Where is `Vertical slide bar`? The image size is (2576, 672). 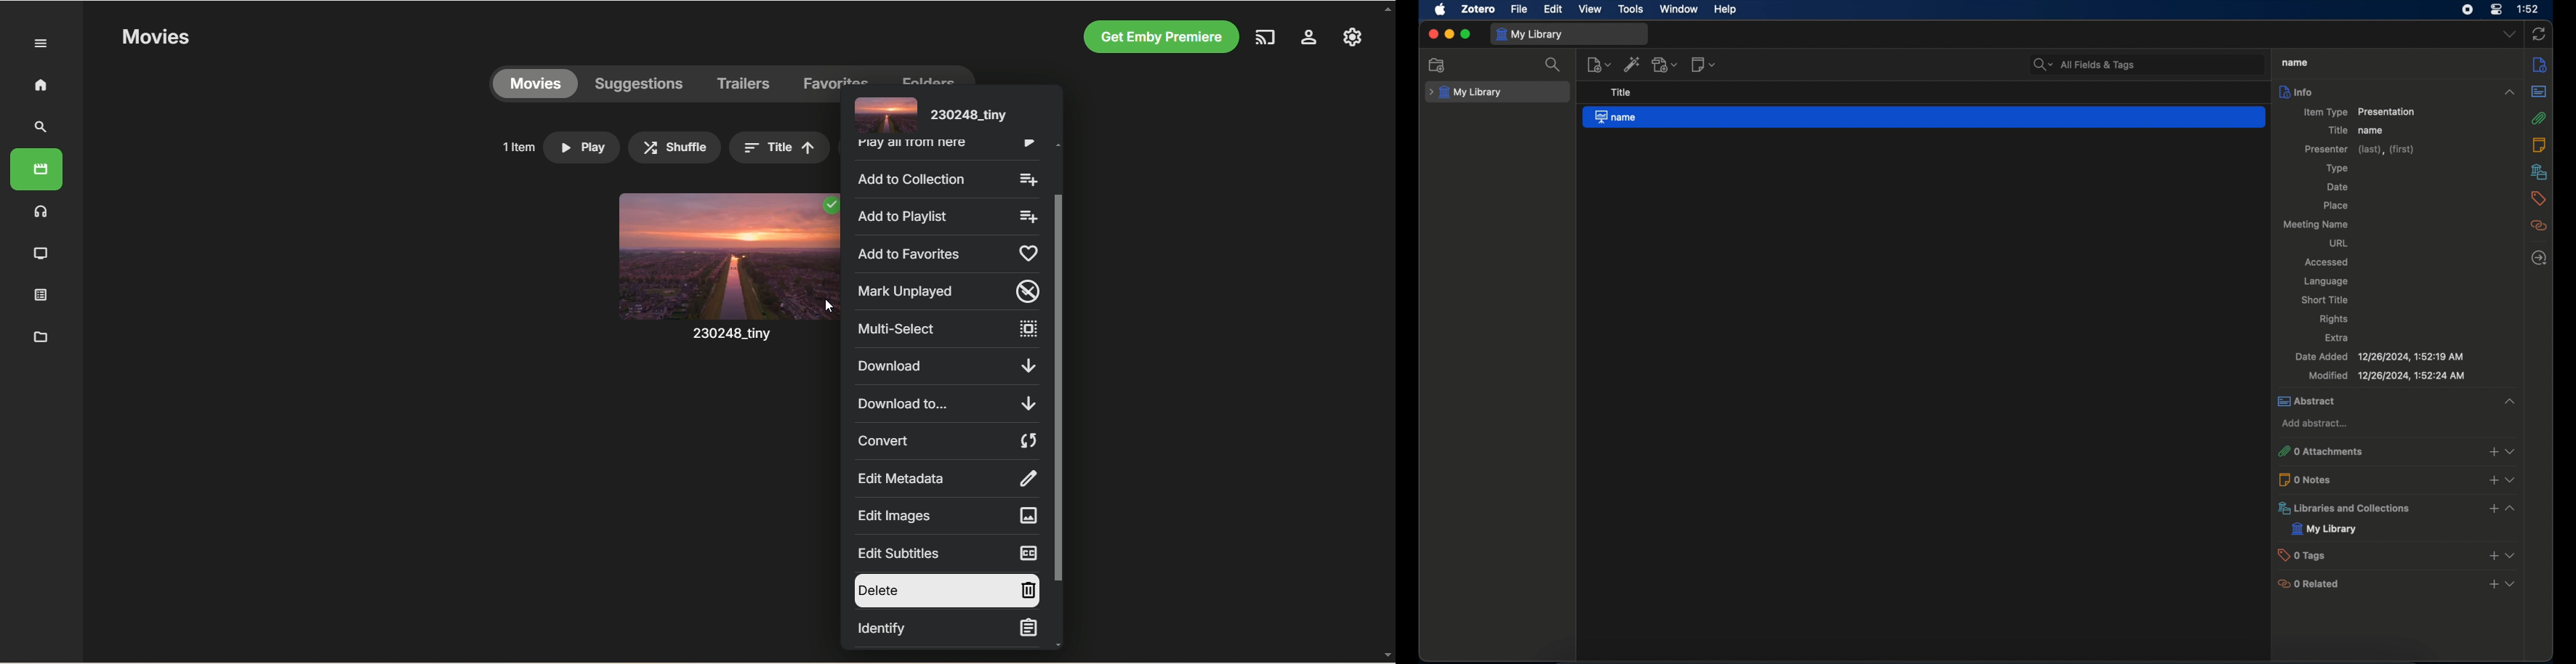
Vertical slide bar is located at coordinates (1058, 394).